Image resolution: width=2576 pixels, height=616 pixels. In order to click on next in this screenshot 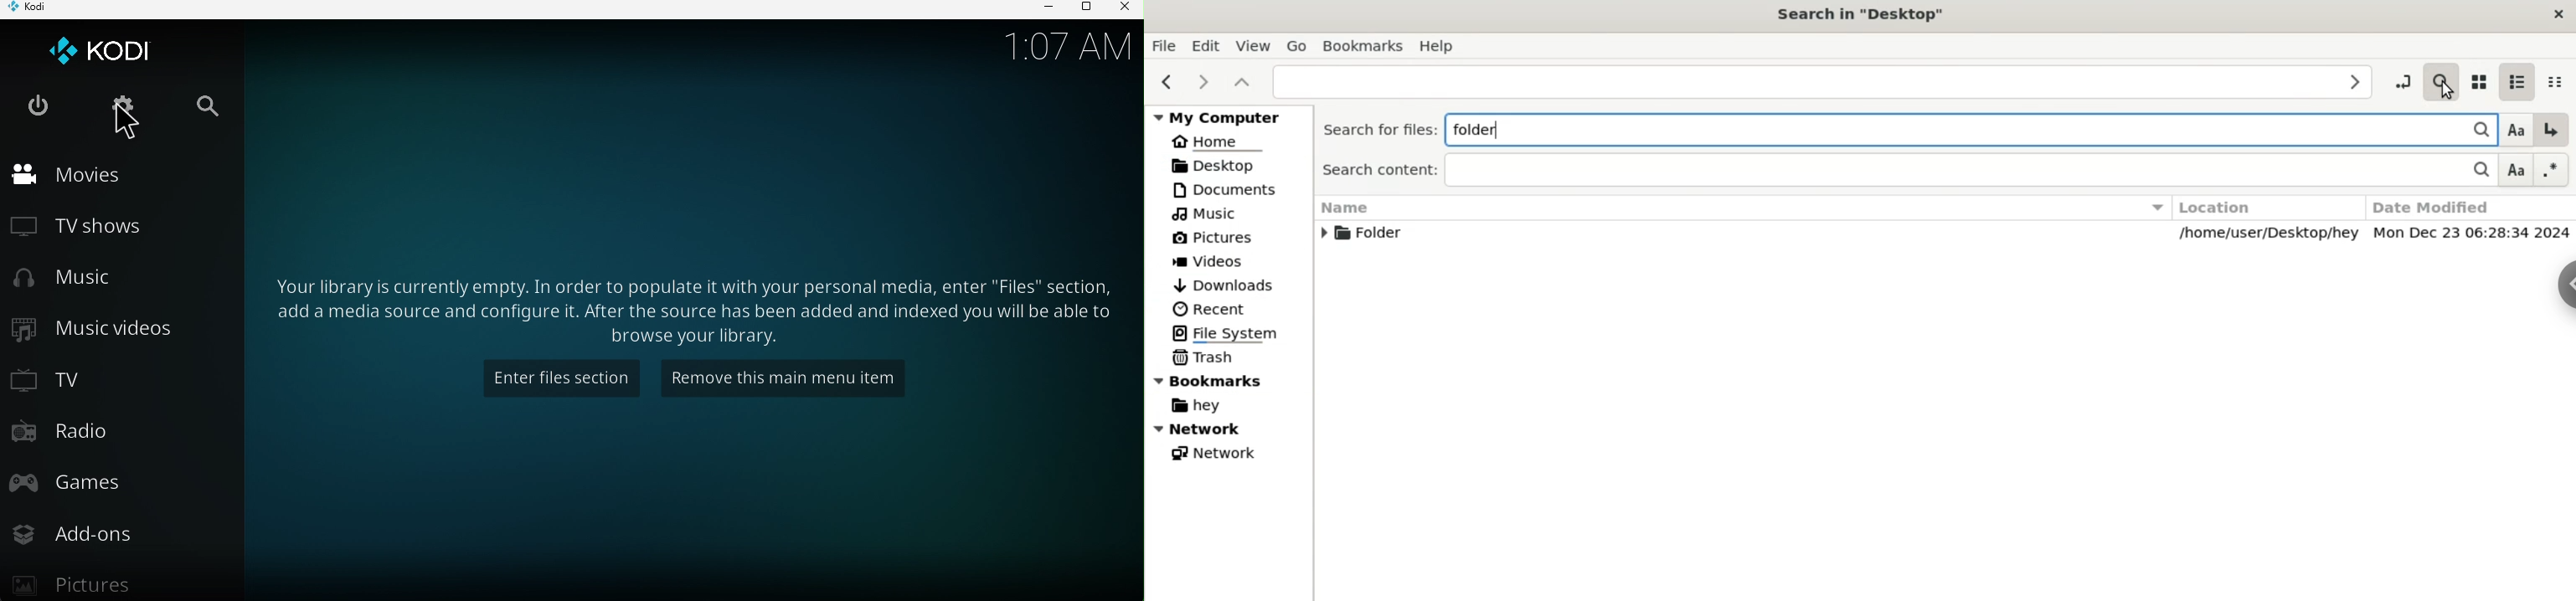, I will do `click(1202, 81)`.